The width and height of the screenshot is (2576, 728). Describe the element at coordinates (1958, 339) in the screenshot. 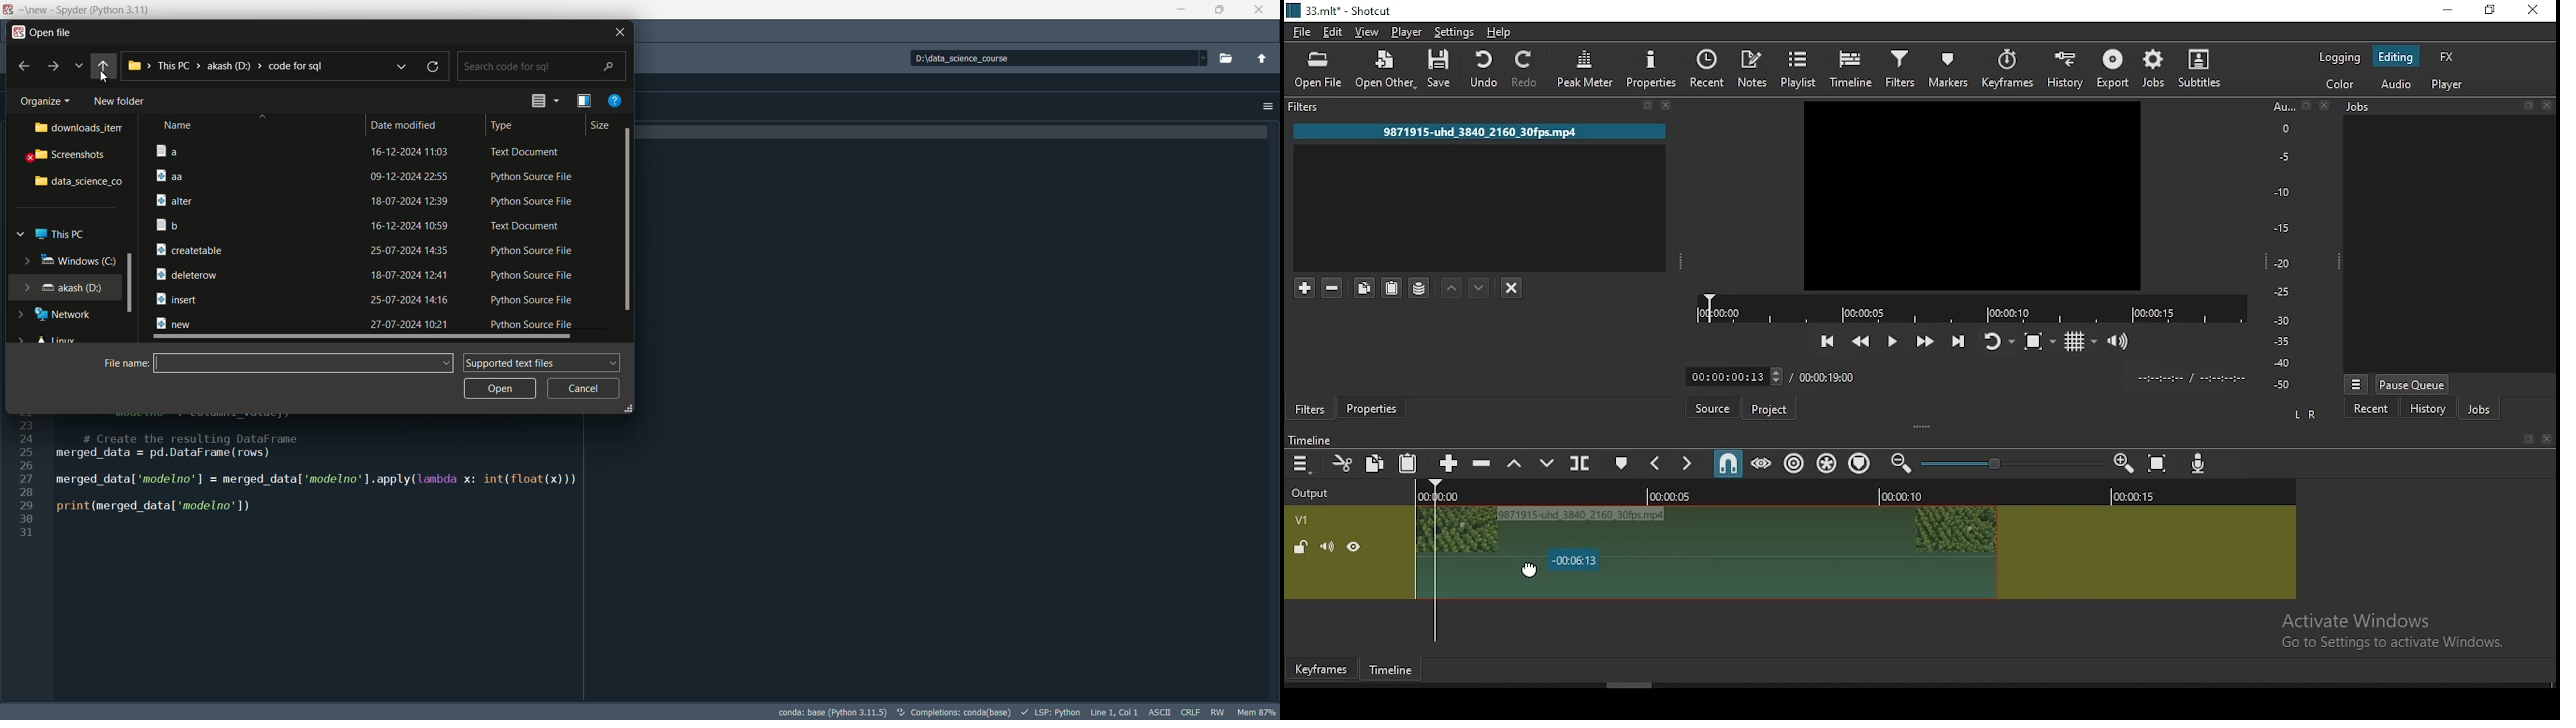

I see `skip to next point` at that location.